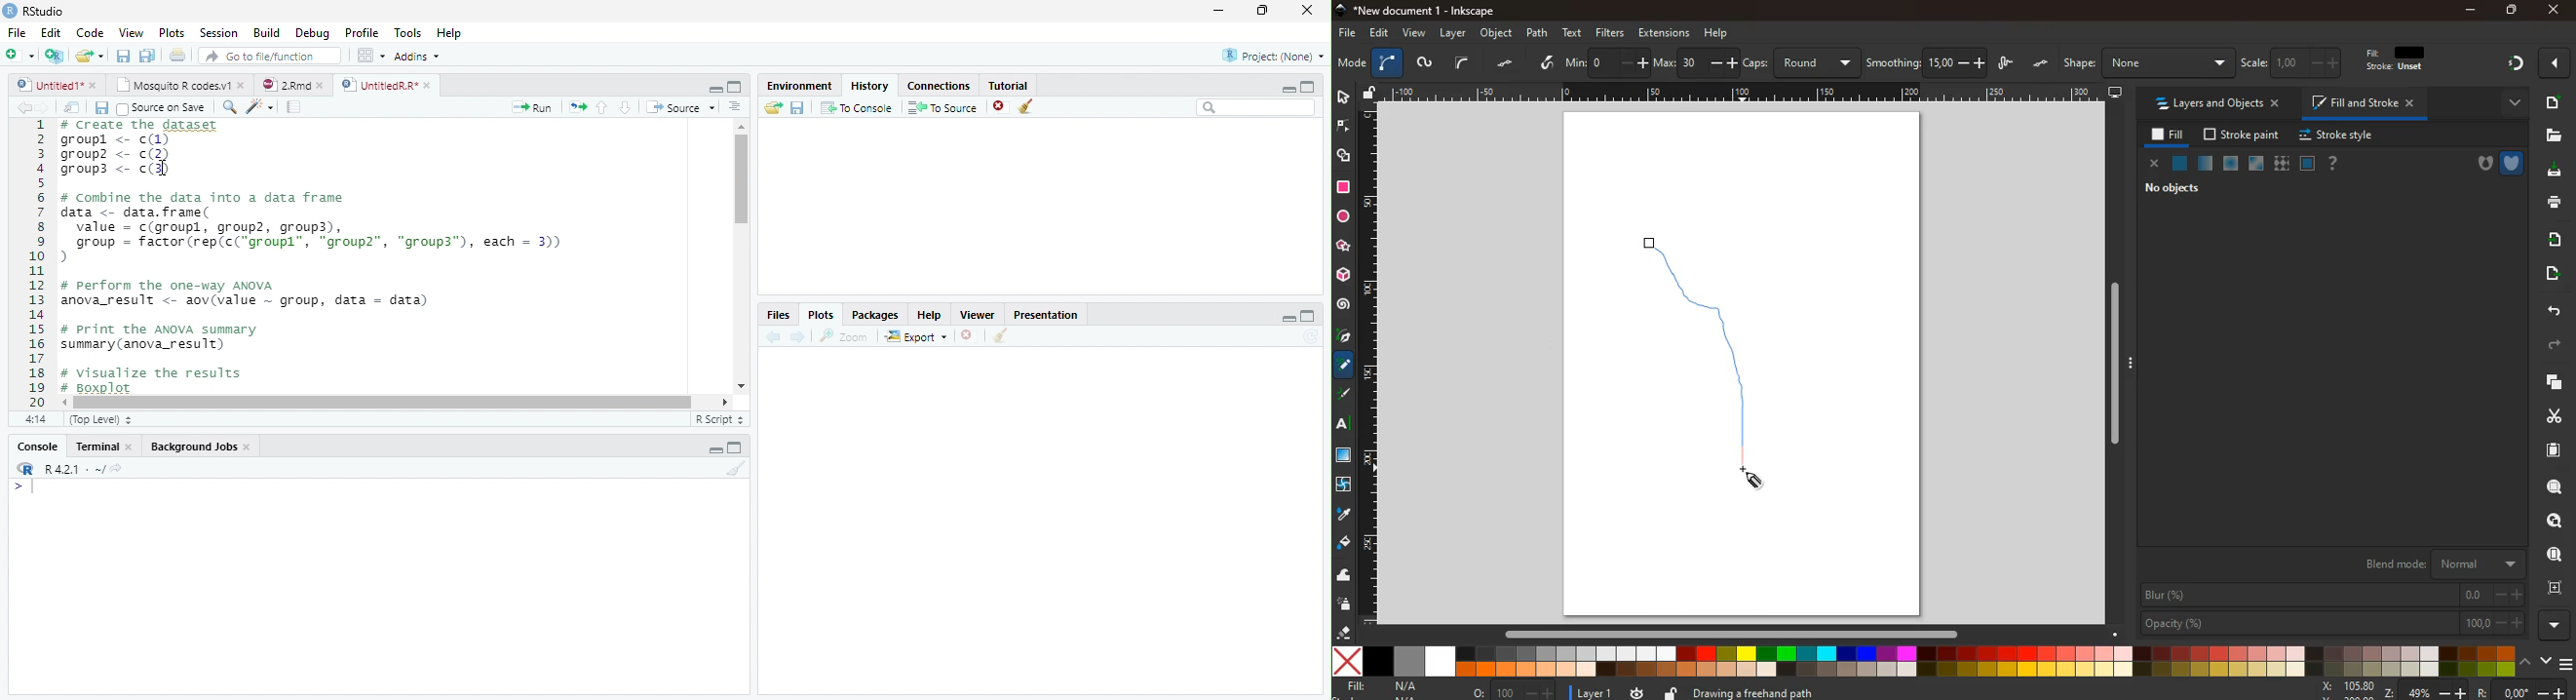 Image resolution: width=2576 pixels, height=700 pixels. What do you see at coordinates (179, 85) in the screenshot?
I see `Mosquito R codes` at bounding box center [179, 85].